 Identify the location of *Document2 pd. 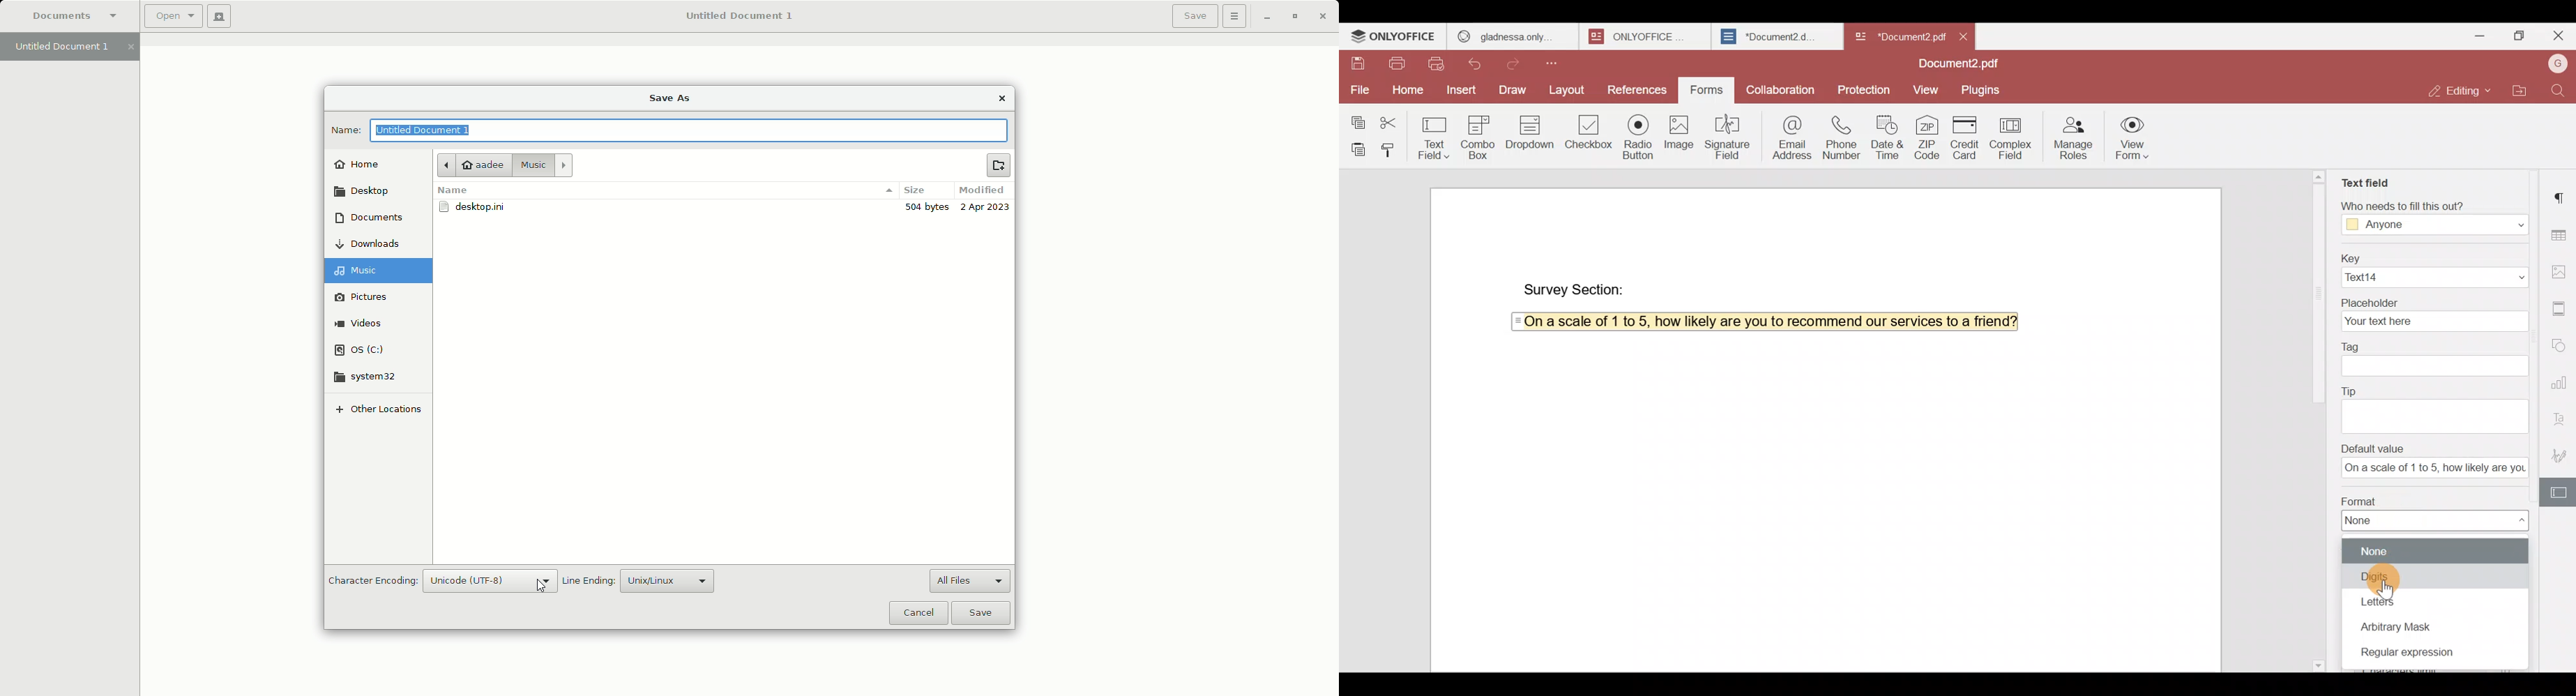
(1897, 36).